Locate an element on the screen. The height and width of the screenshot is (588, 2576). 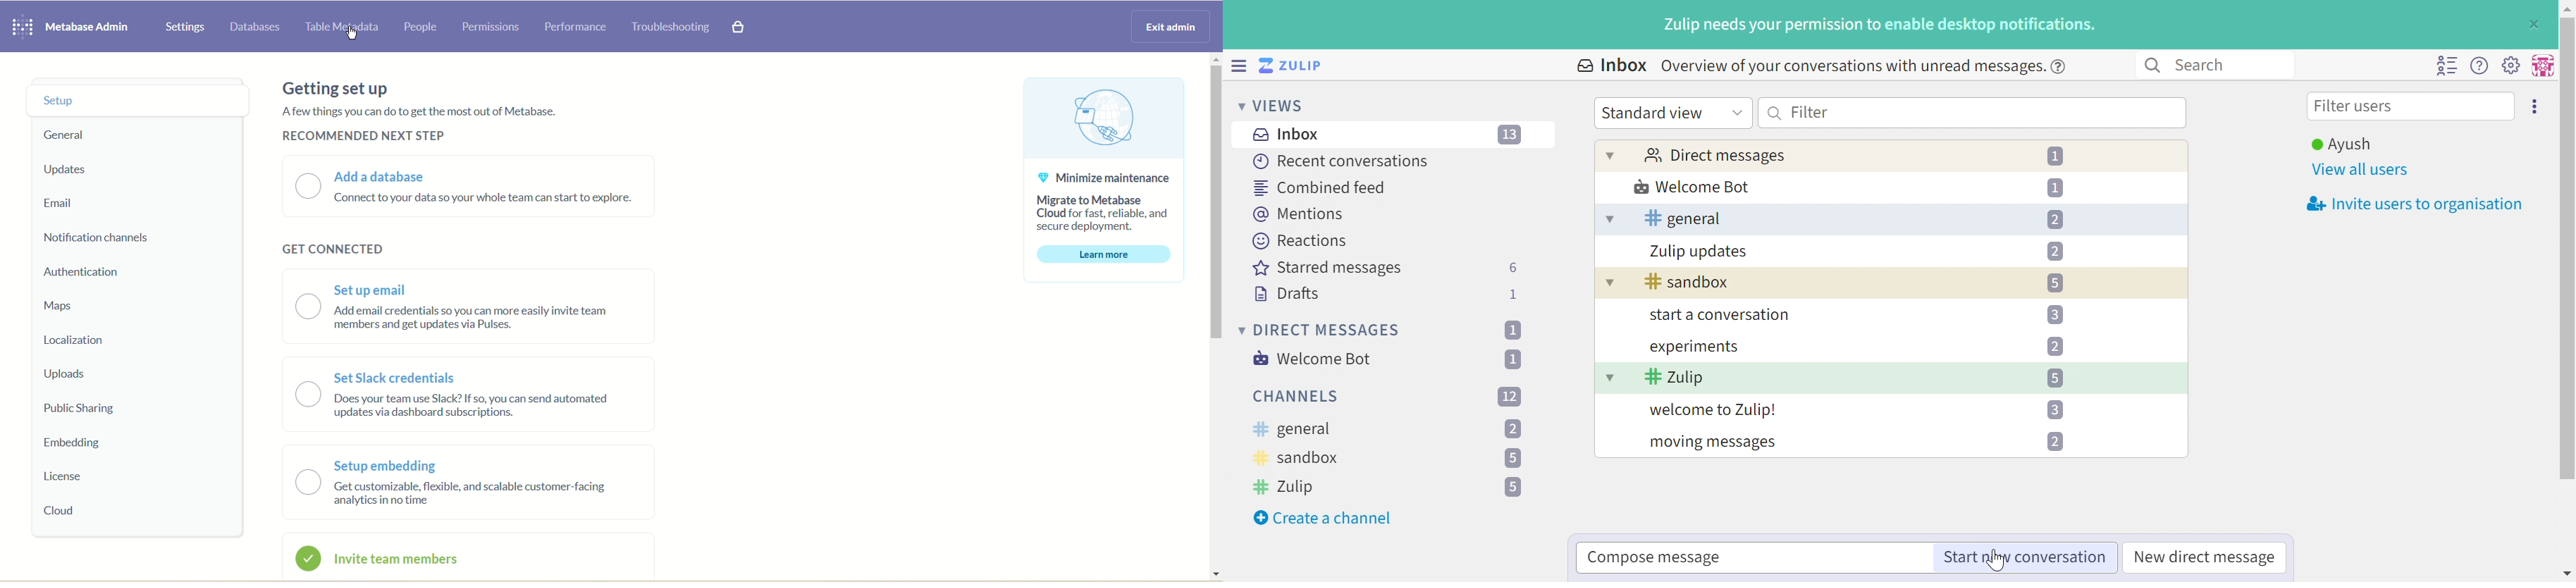
Explore paid features is located at coordinates (739, 28).